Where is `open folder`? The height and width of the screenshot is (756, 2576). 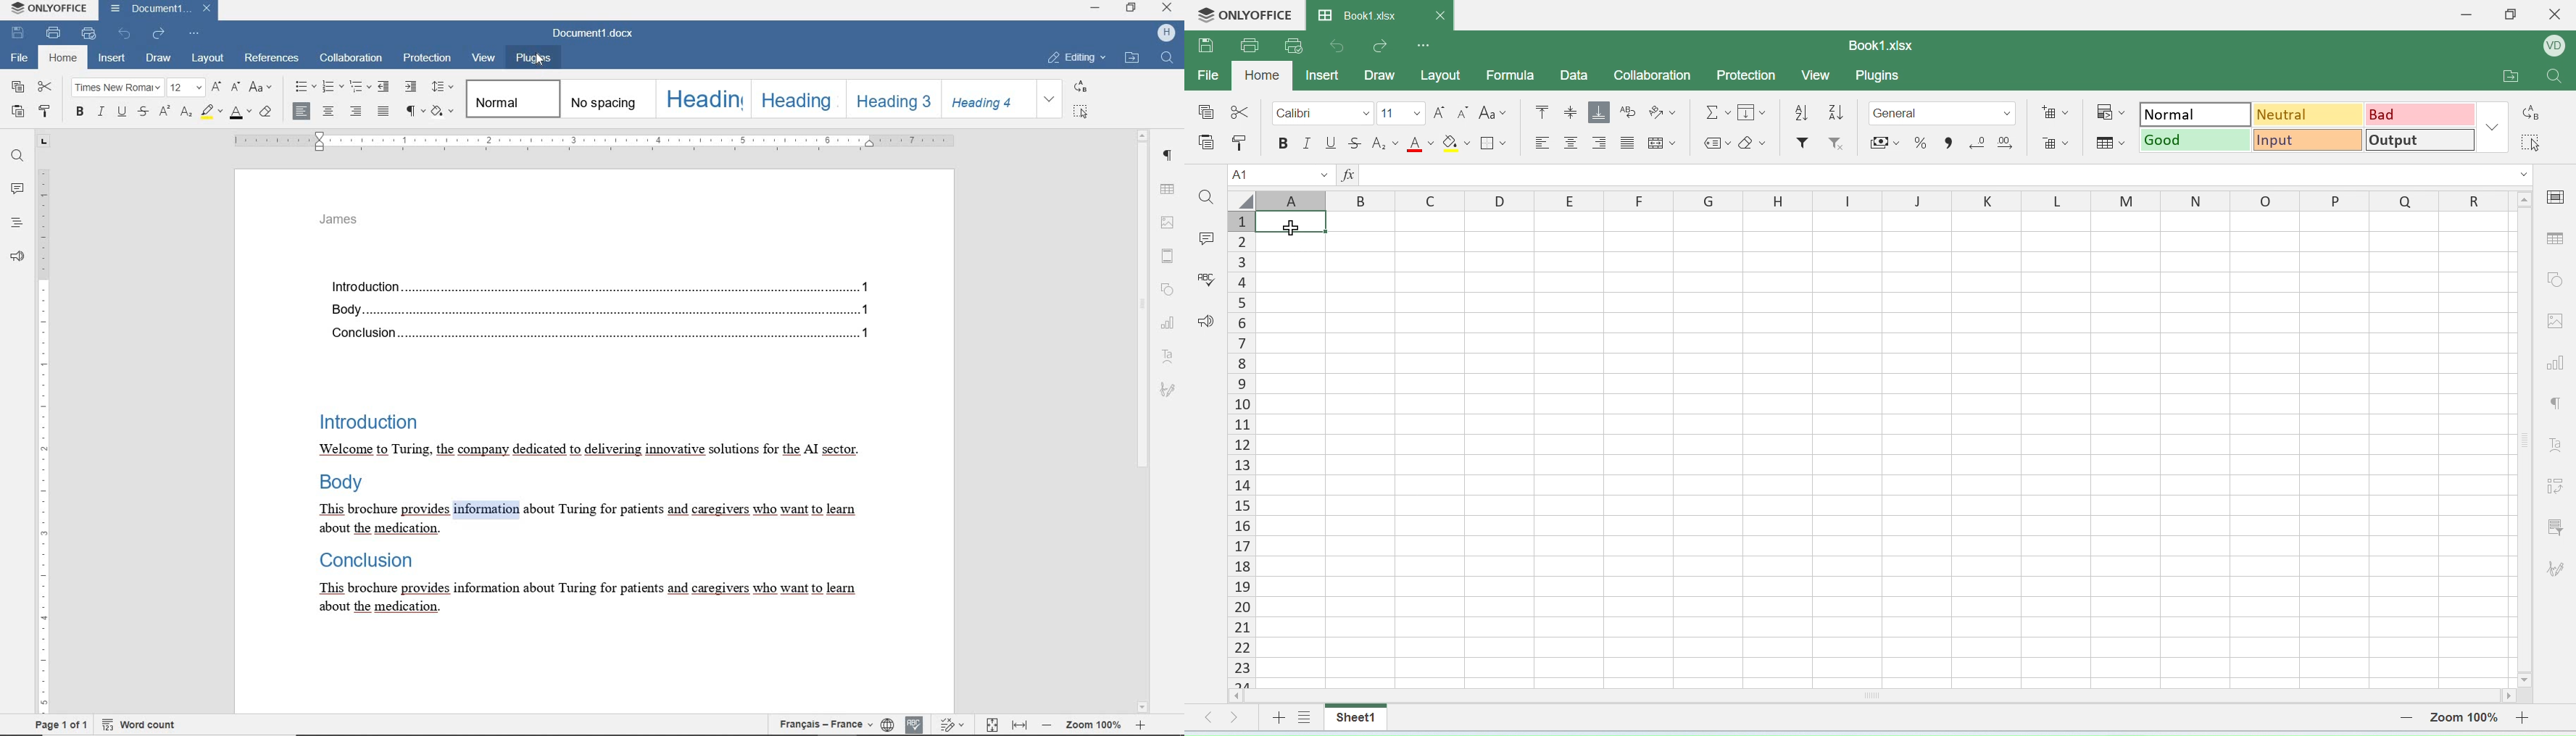 open folder is located at coordinates (2511, 78).